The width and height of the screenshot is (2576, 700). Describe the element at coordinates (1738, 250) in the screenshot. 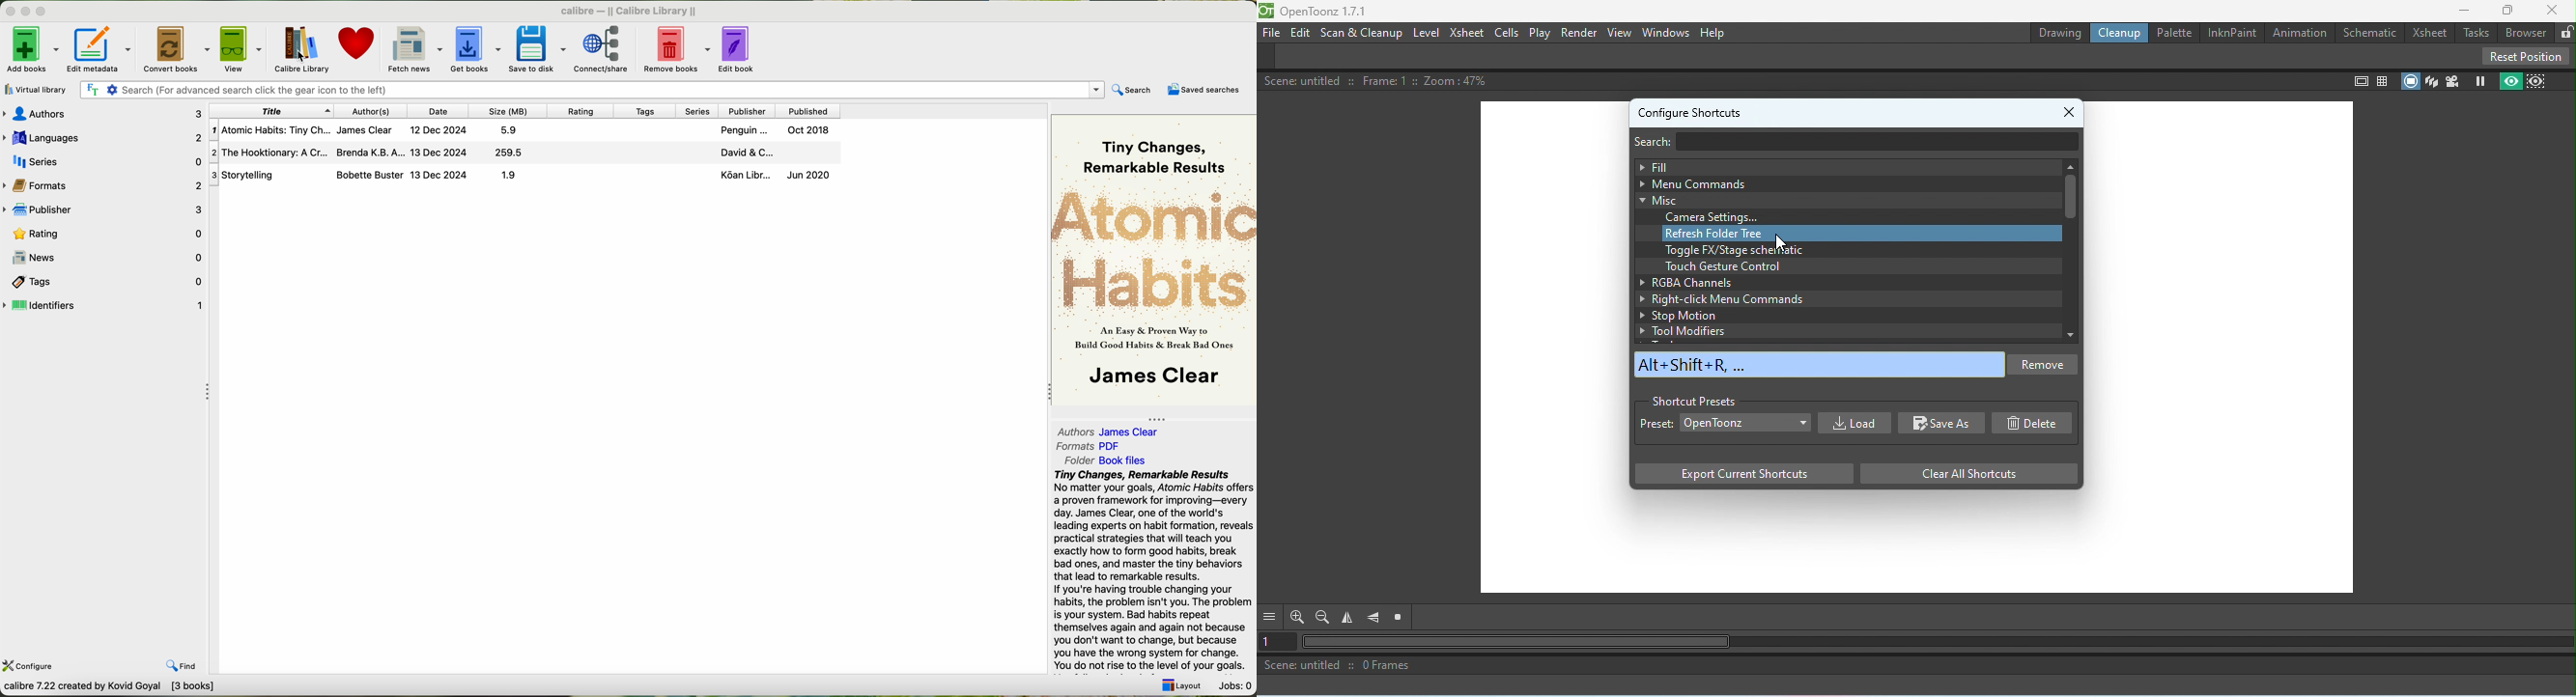

I see `Toggle FX/Stage Schematic` at that location.